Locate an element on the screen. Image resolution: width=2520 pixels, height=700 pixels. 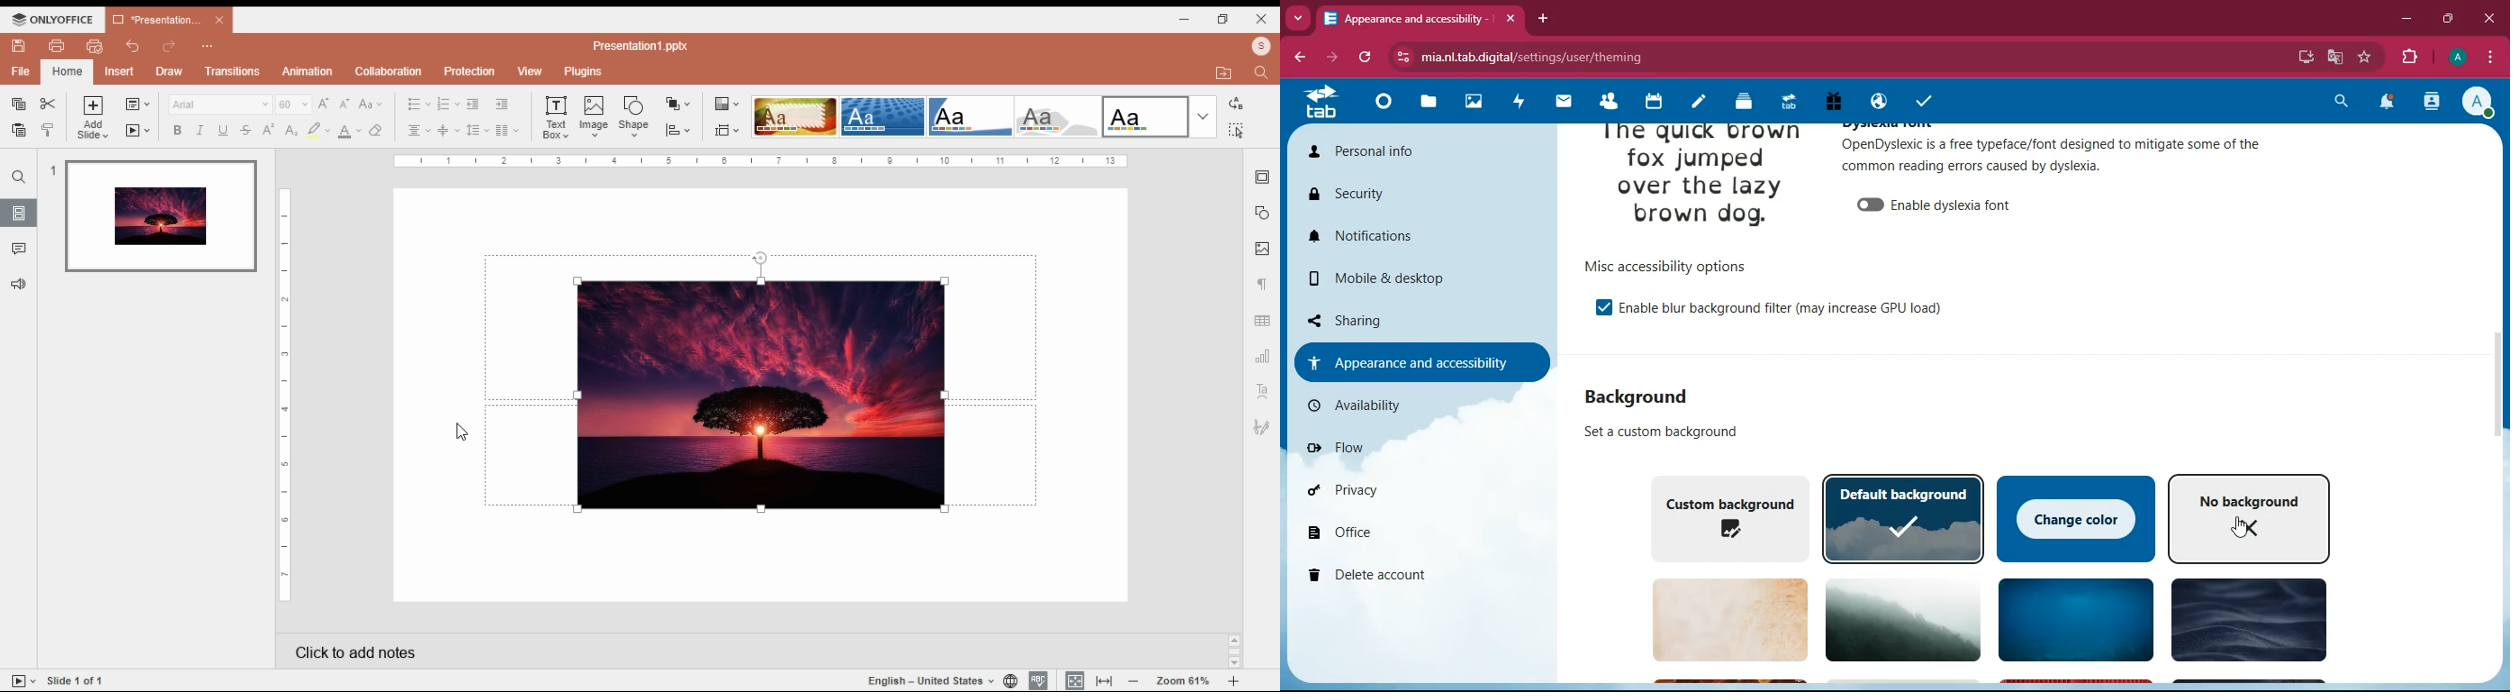
theme 5 is located at coordinates (1145, 117).